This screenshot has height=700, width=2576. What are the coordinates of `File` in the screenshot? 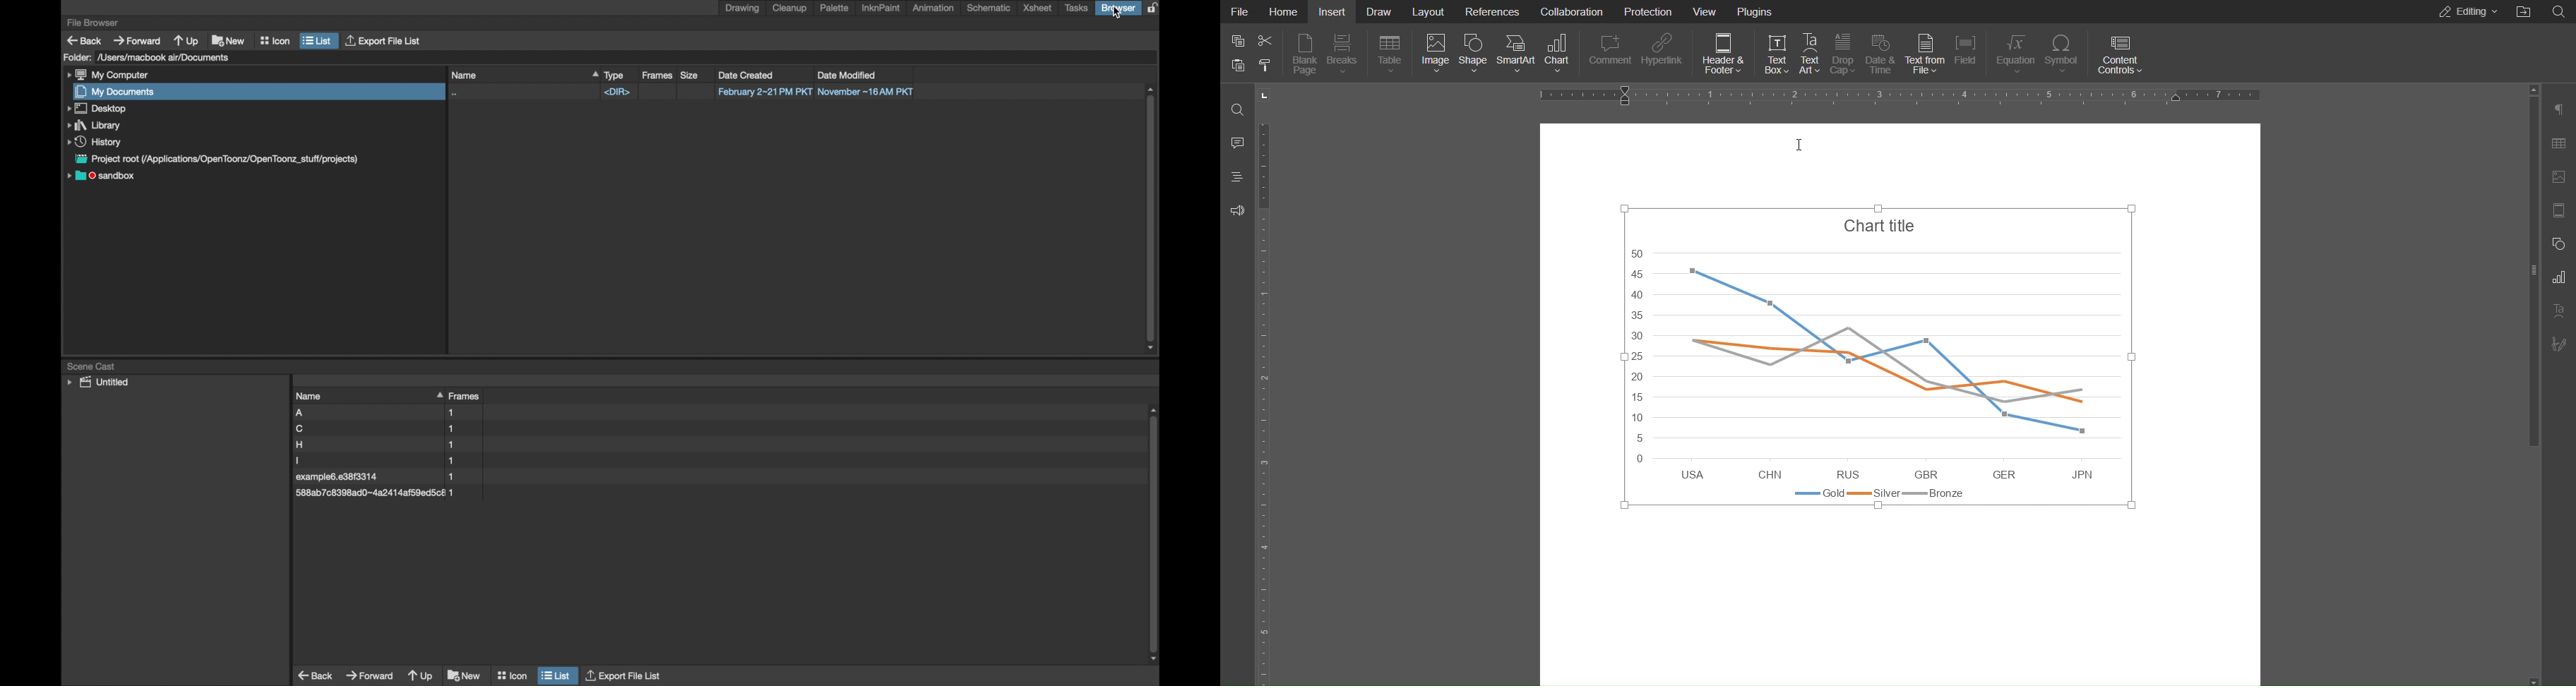 It's located at (1241, 12).